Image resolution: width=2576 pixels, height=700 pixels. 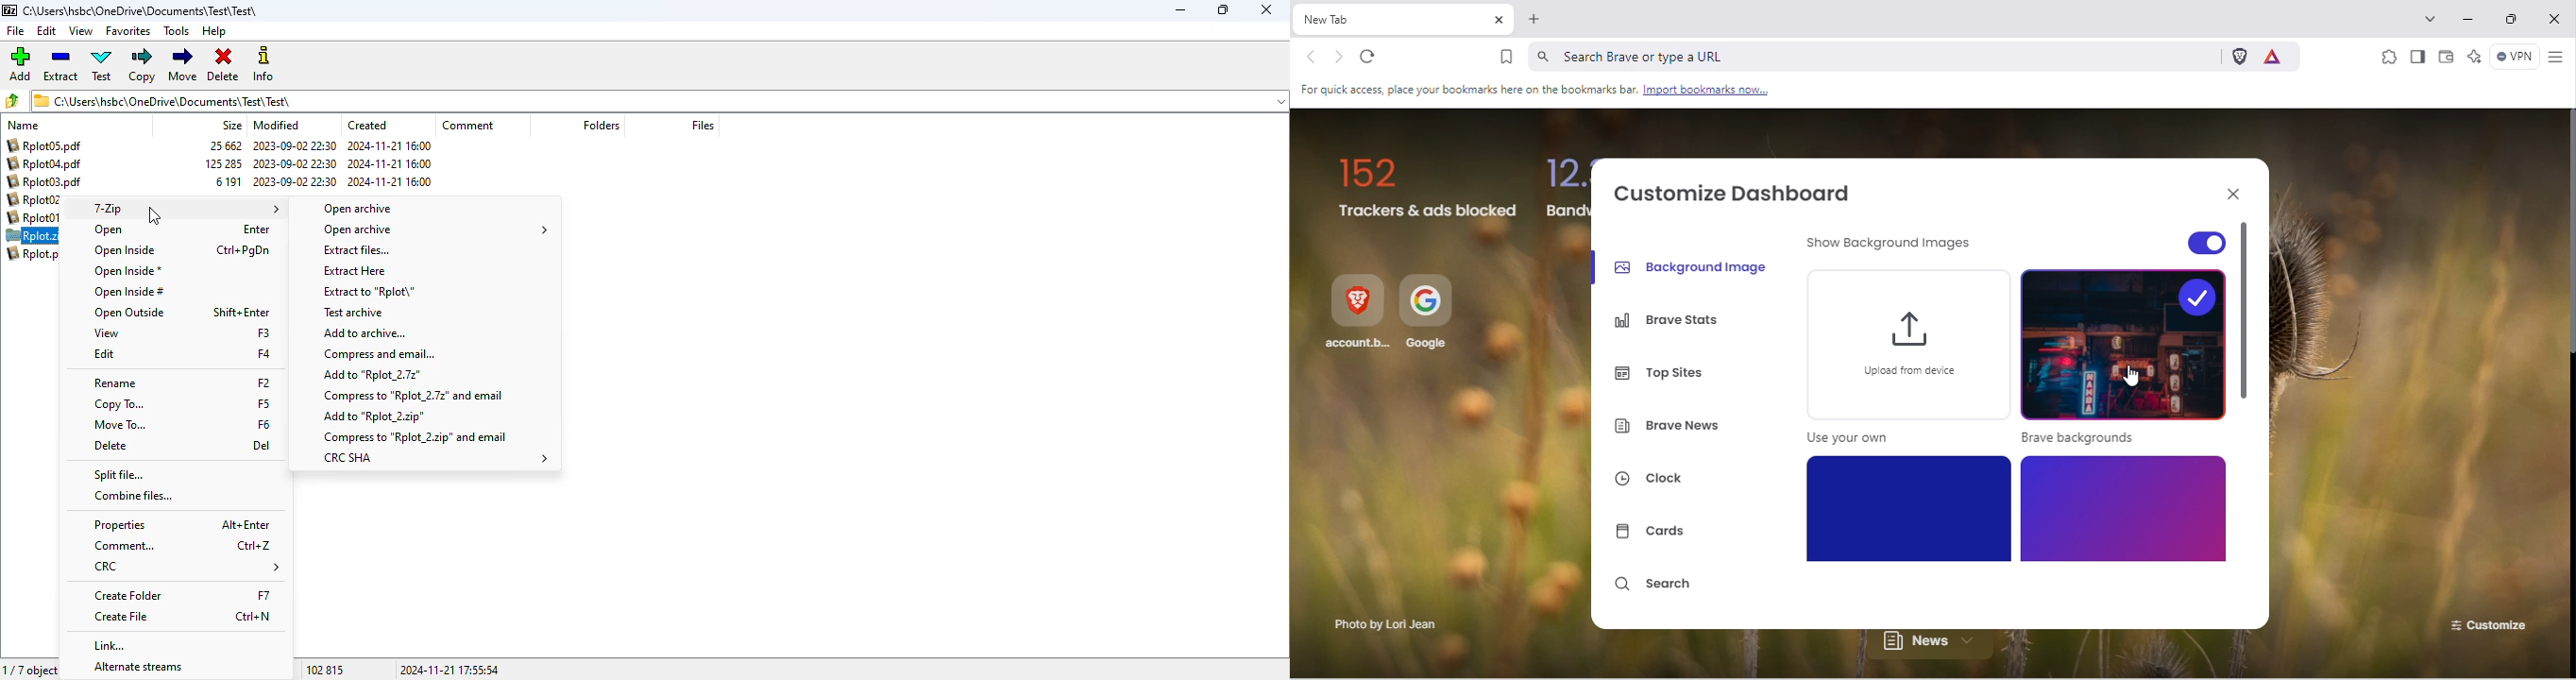 What do you see at coordinates (358, 209) in the screenshot?
I see `open archive` at bounding box center [358, 209].